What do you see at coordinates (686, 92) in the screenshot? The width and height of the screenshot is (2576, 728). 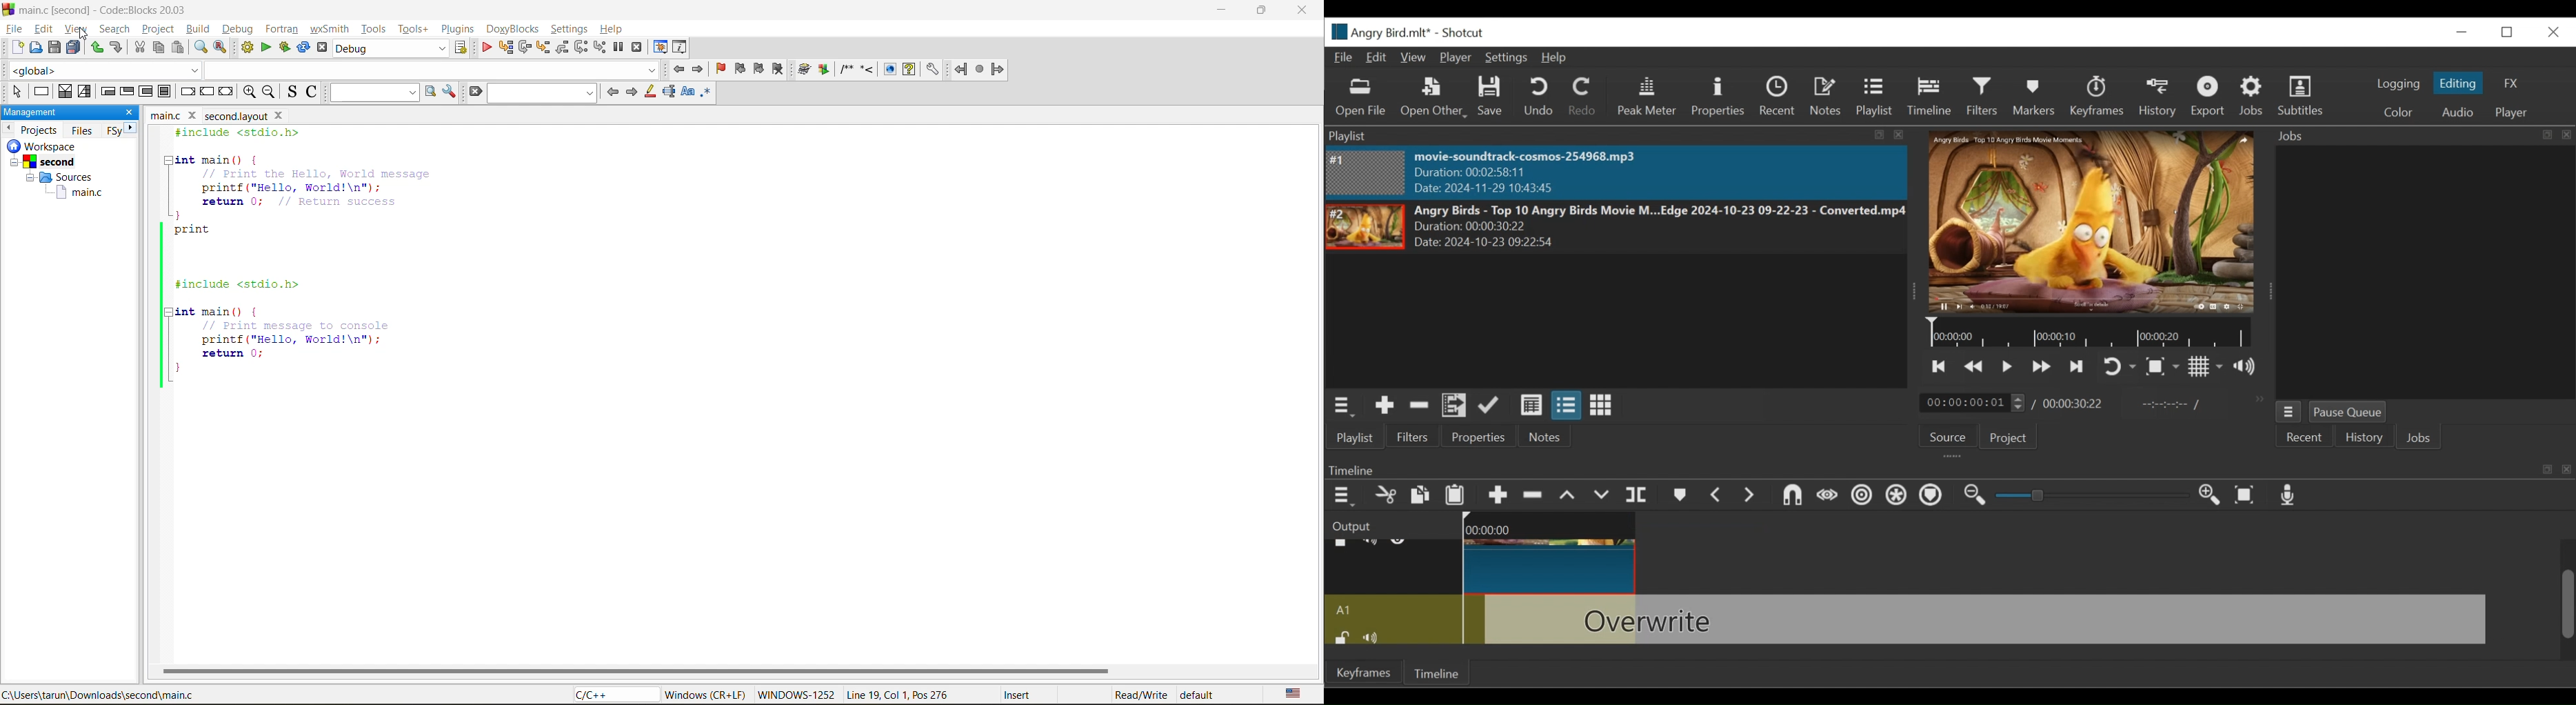 I see `match case` at bounding box center [686, 92].